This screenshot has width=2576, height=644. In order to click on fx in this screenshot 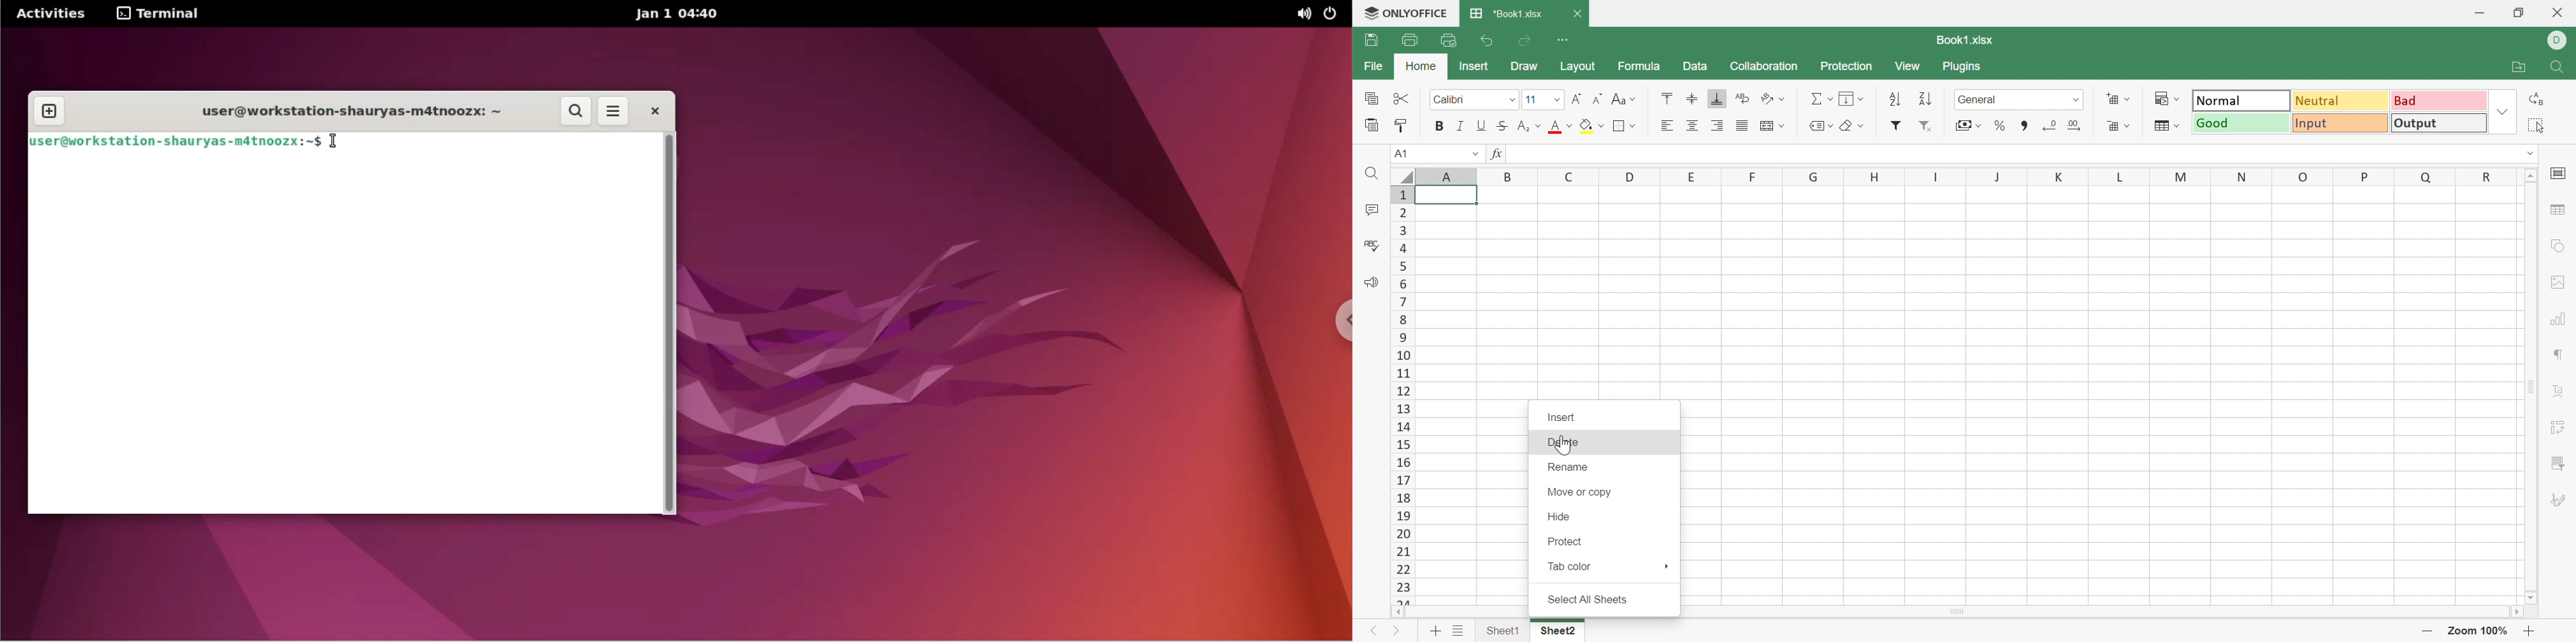, I will do `click(1498, 154)`.